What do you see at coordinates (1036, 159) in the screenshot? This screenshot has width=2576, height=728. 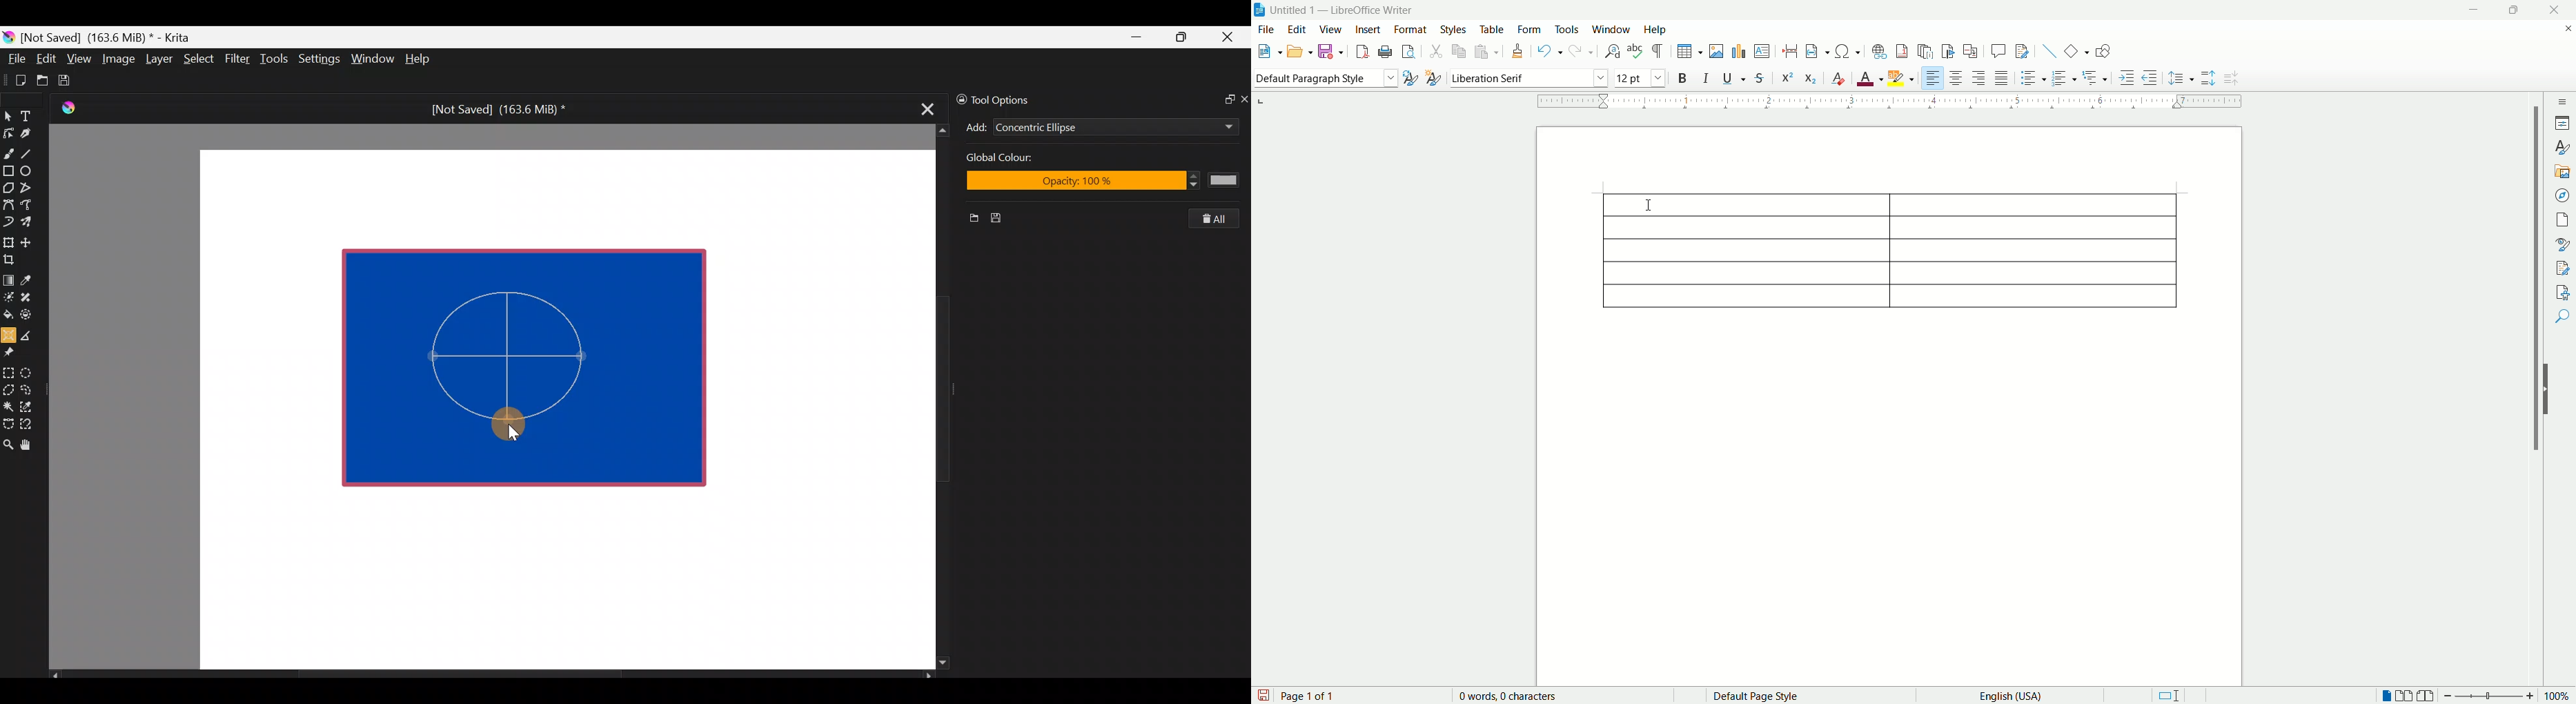 I see `Global color` at bounding box center [1036, 159].